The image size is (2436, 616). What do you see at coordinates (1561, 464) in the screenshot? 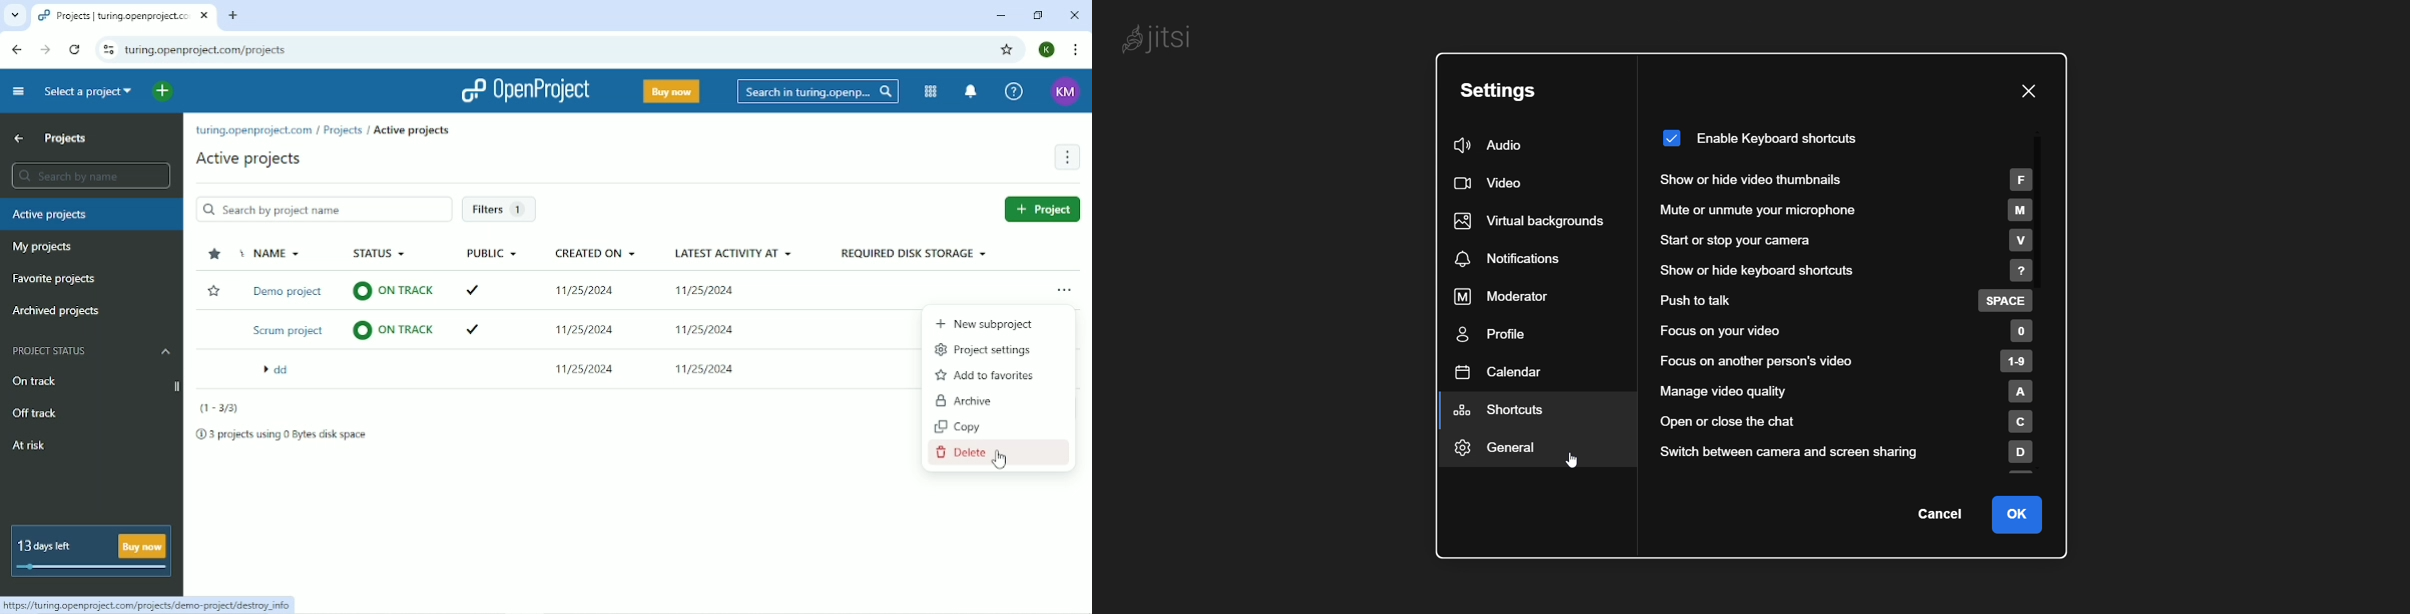
I see `cursor` at bounding box center [1561, 464].